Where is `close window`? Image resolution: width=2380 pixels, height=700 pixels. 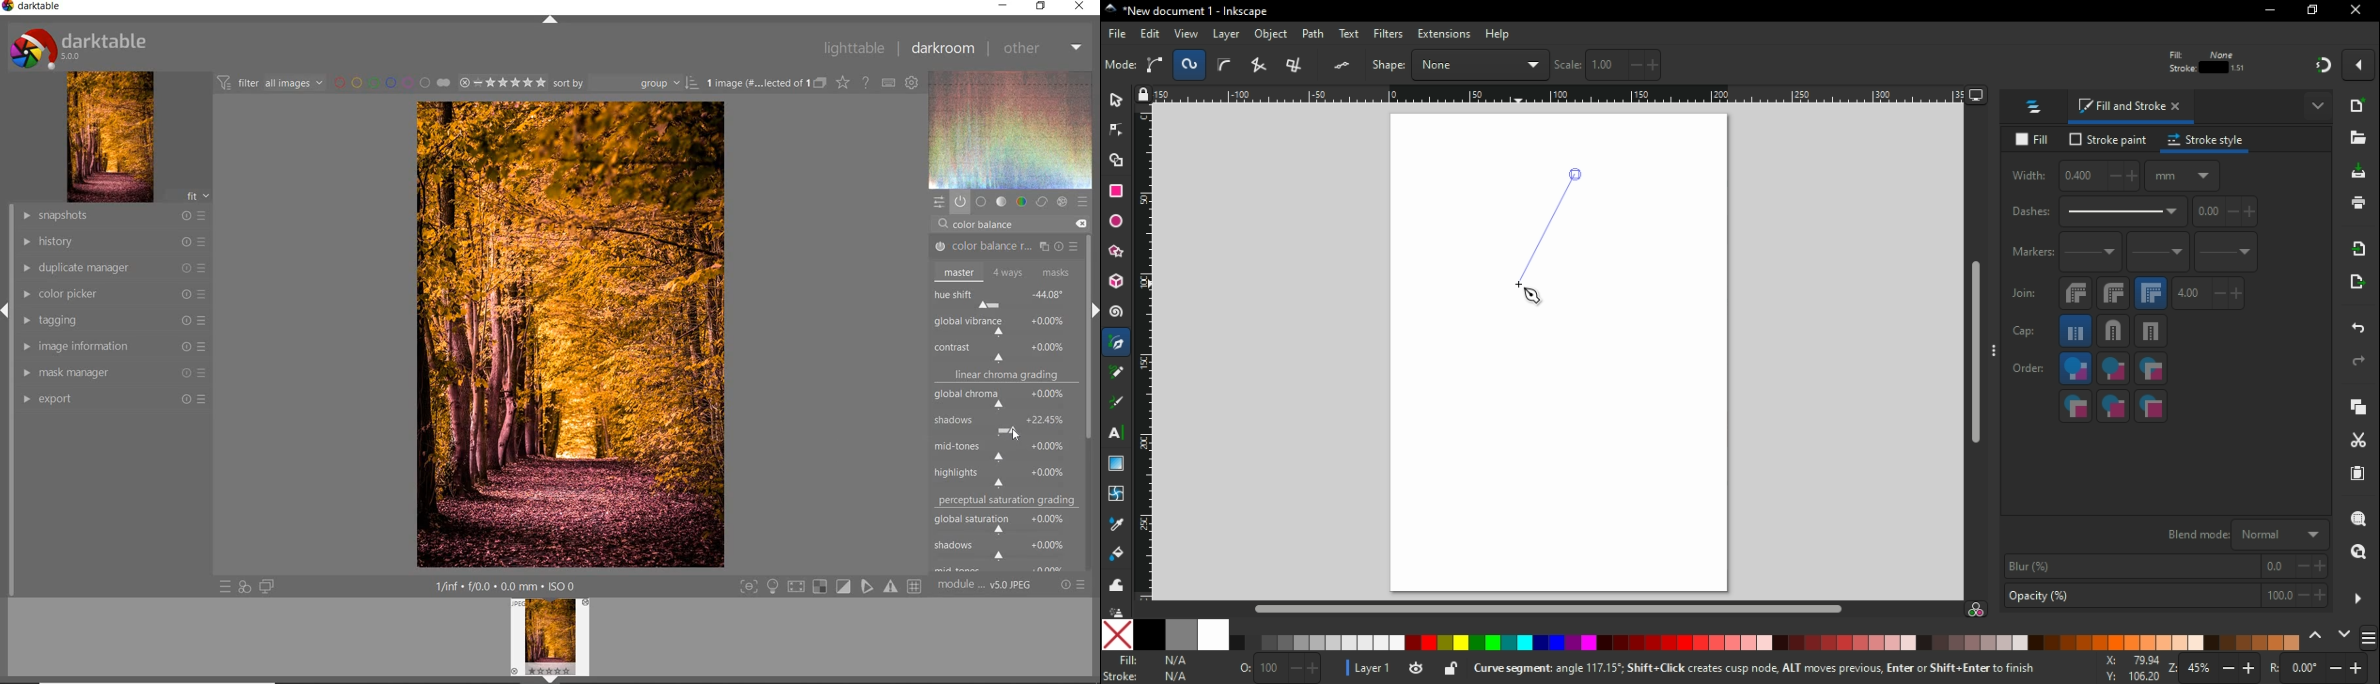
close window is located at coordinates (2358, 11).